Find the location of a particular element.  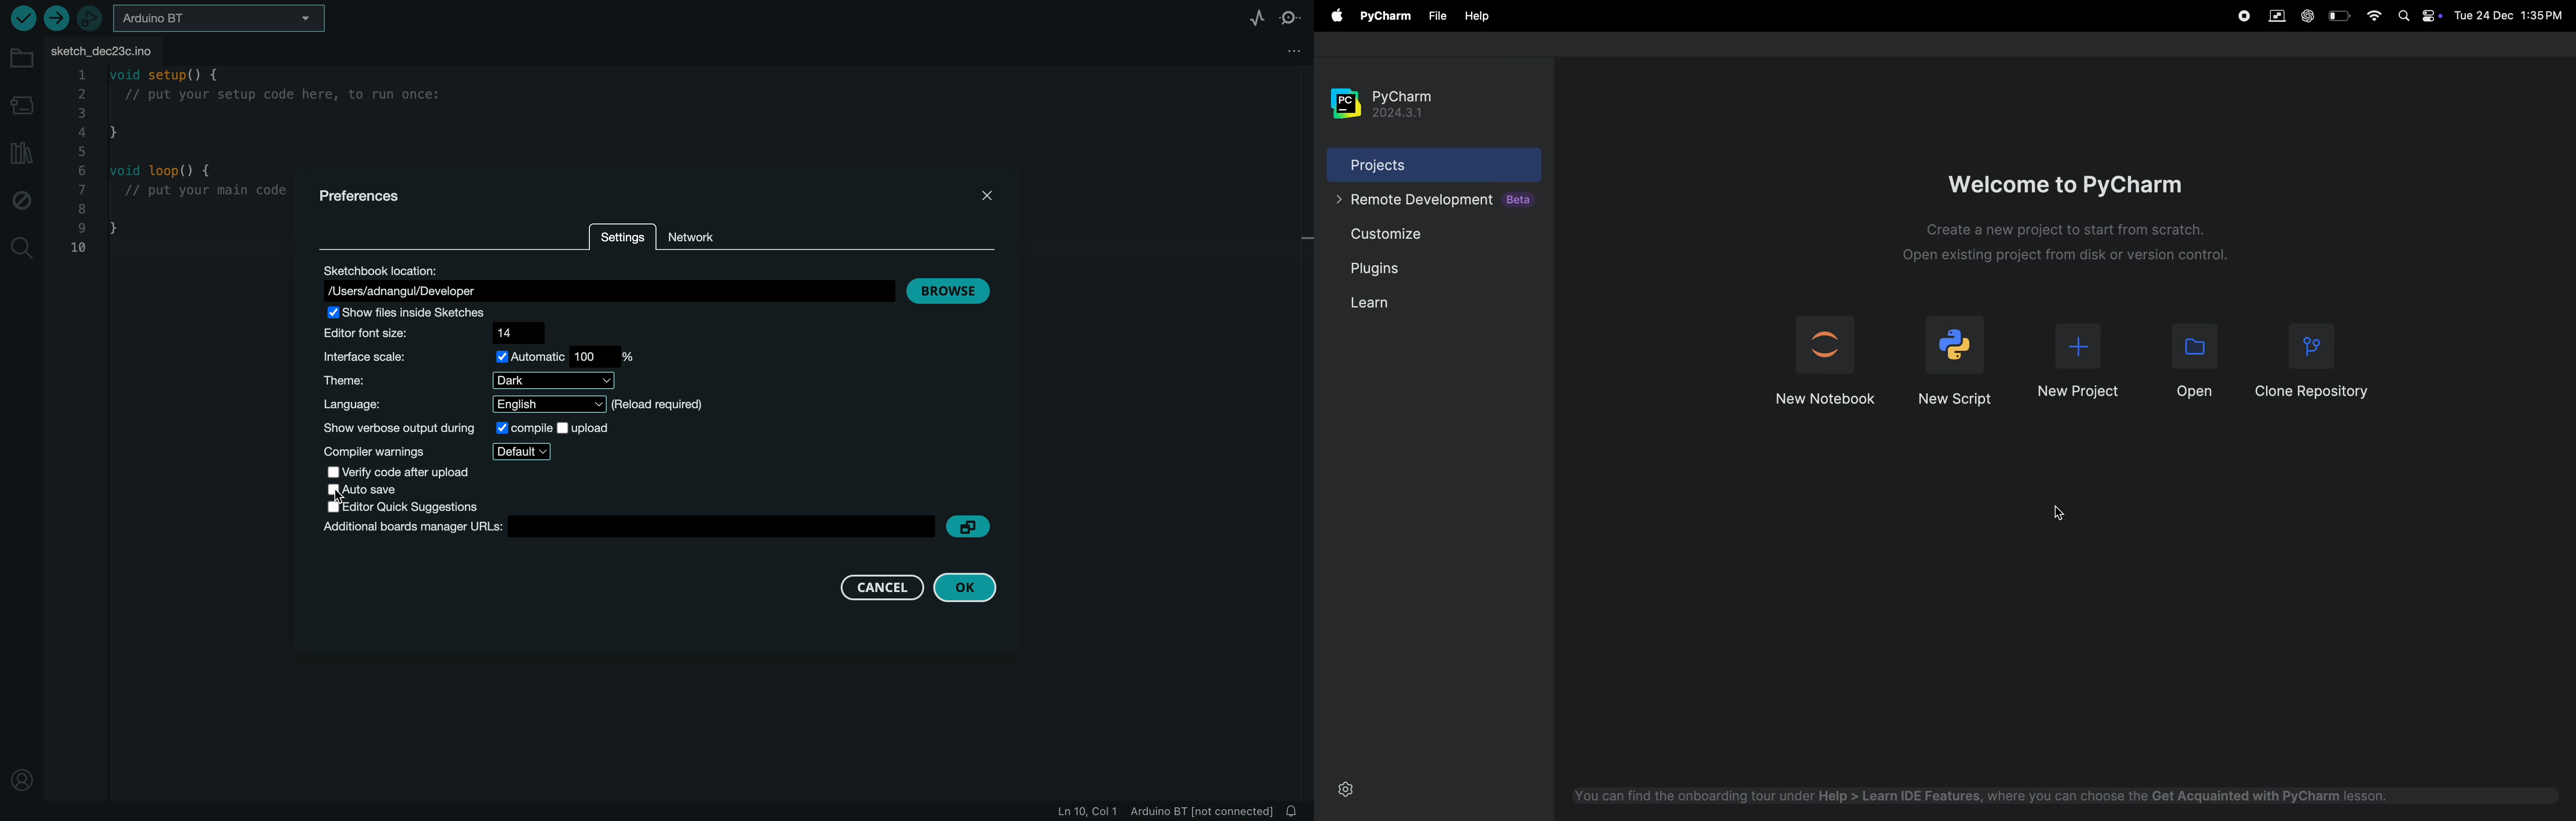

projects is located at coordinates (1419, 167).